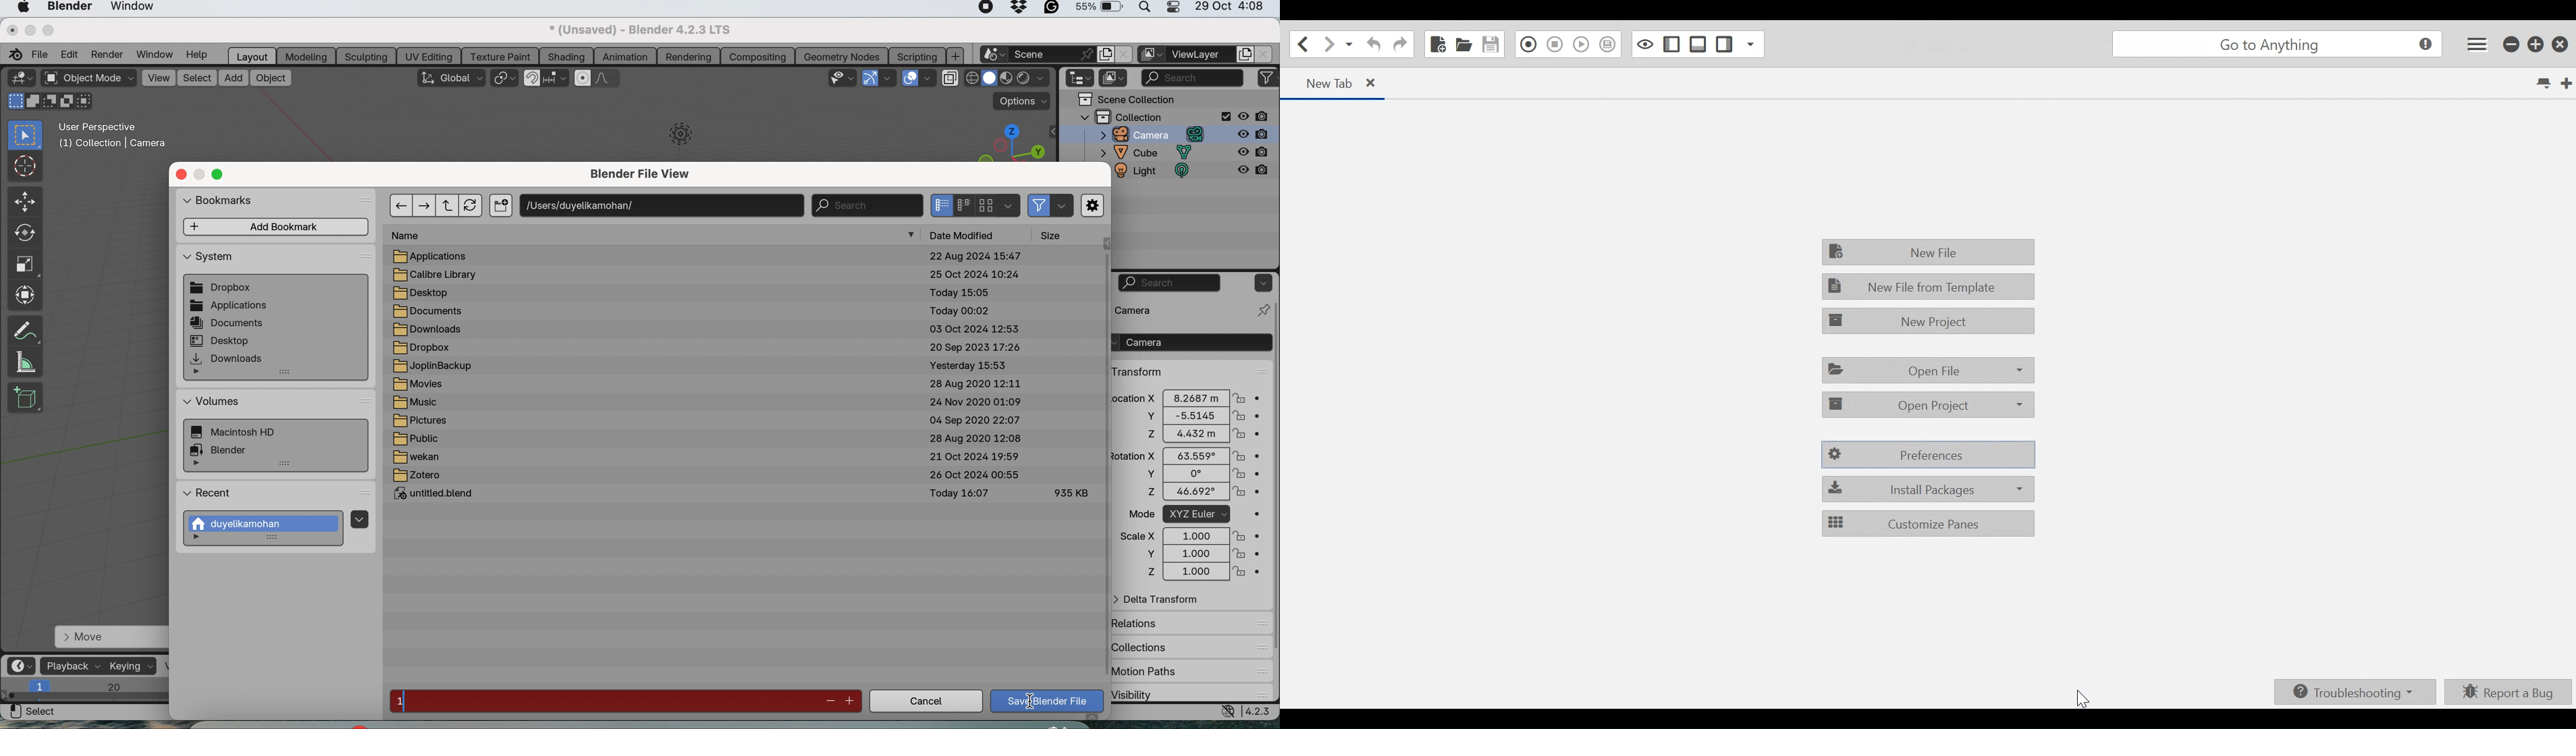  Describe the element at coordinates (28, 30) in the screenshot. I see `minimise` at that location.